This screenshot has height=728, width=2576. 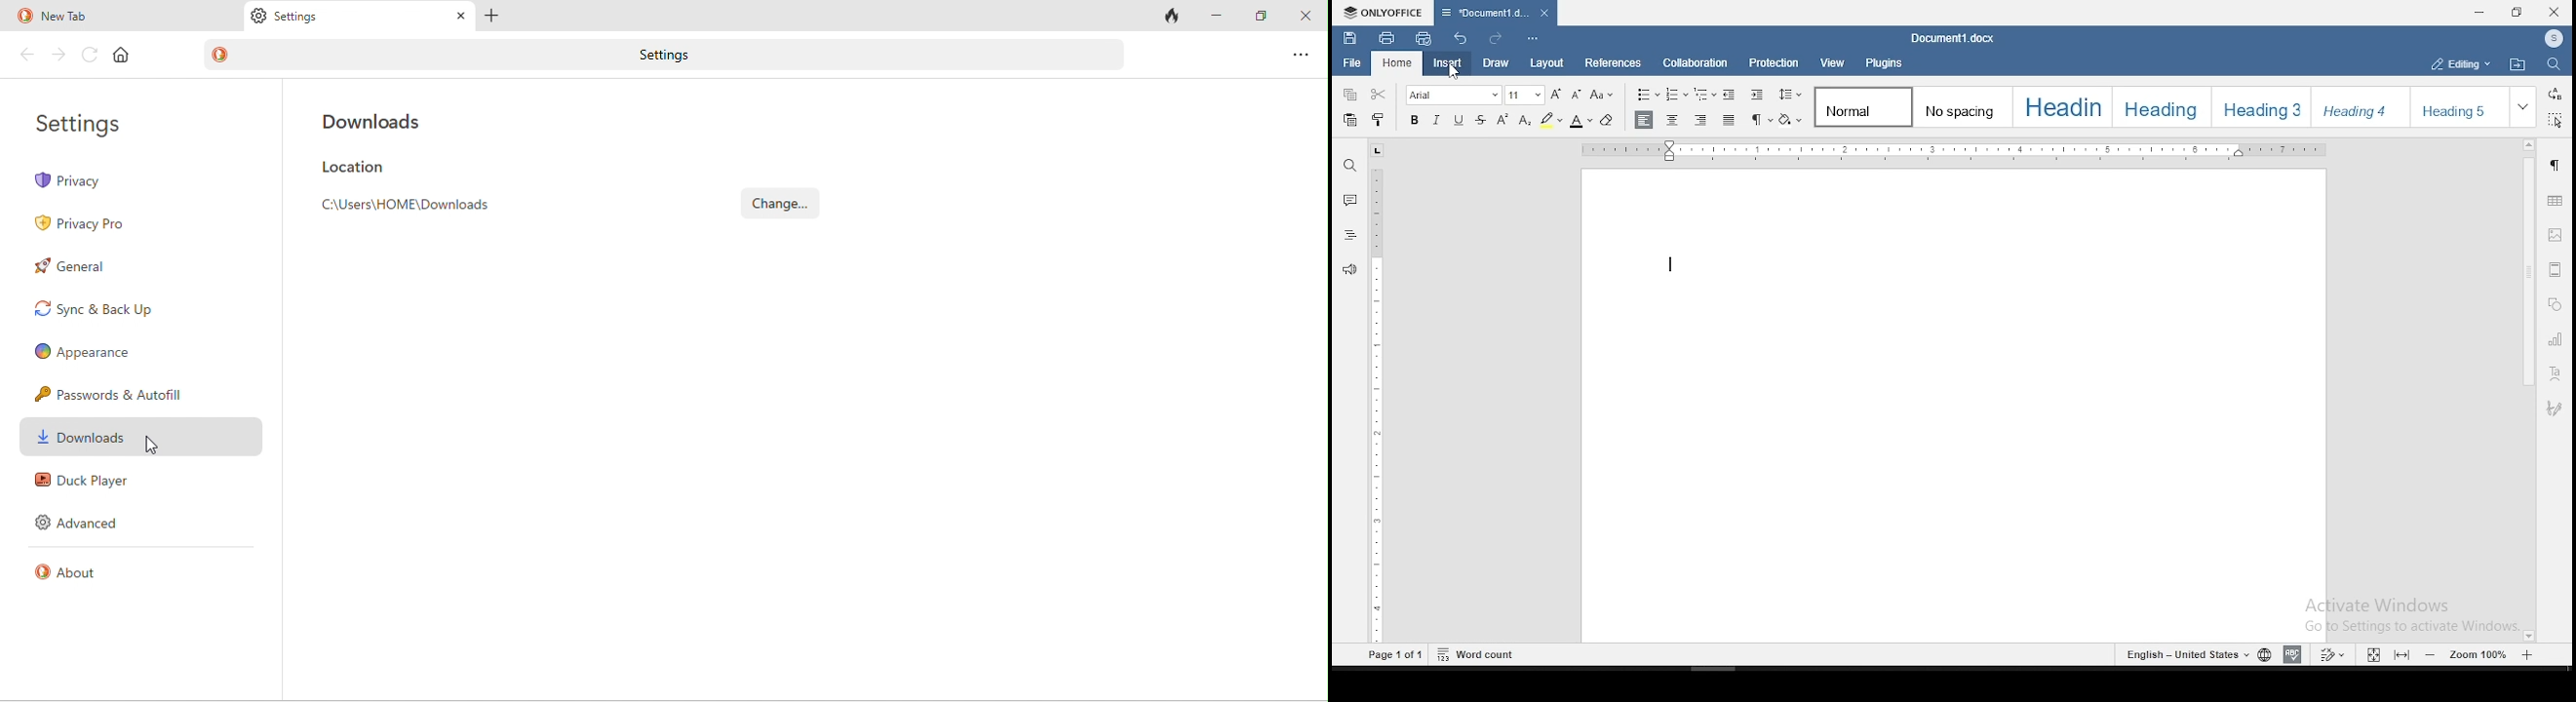 What do you see at coordinates (1350, 268) in the screenshot?
I see `feedback and support` at bounding box center [1350, 268].